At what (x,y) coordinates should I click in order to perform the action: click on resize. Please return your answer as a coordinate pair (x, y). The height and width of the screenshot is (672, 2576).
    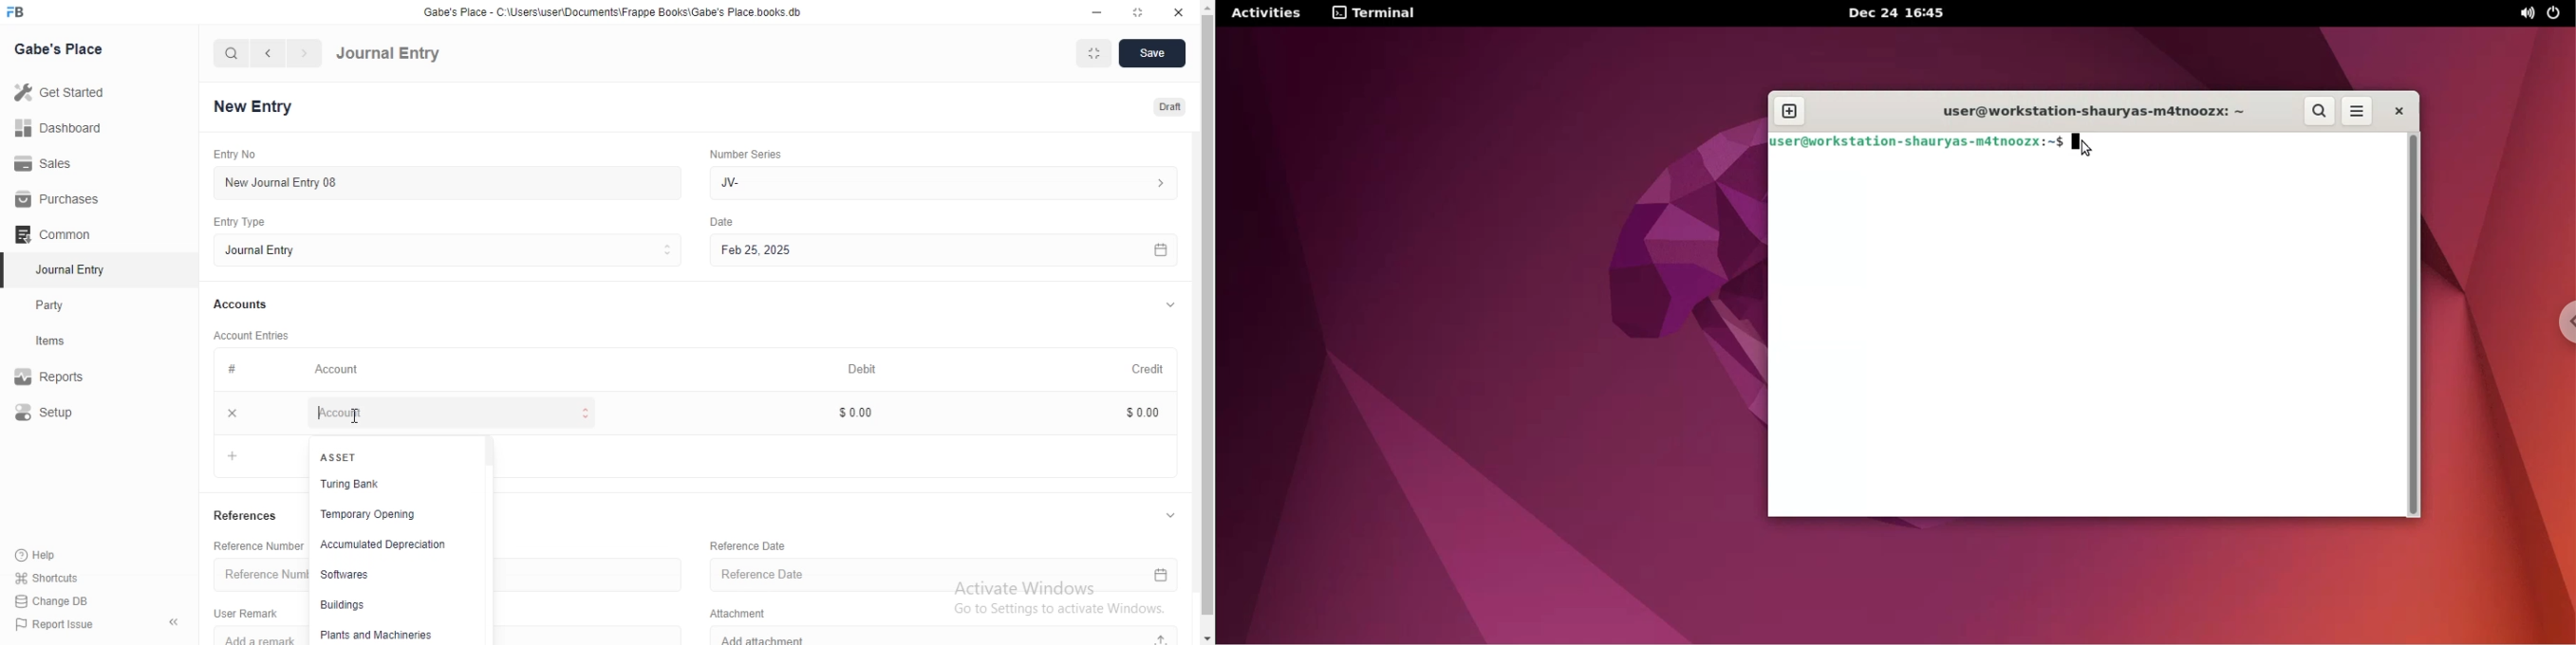
    Looking at the image, I should click on (1140, 12).